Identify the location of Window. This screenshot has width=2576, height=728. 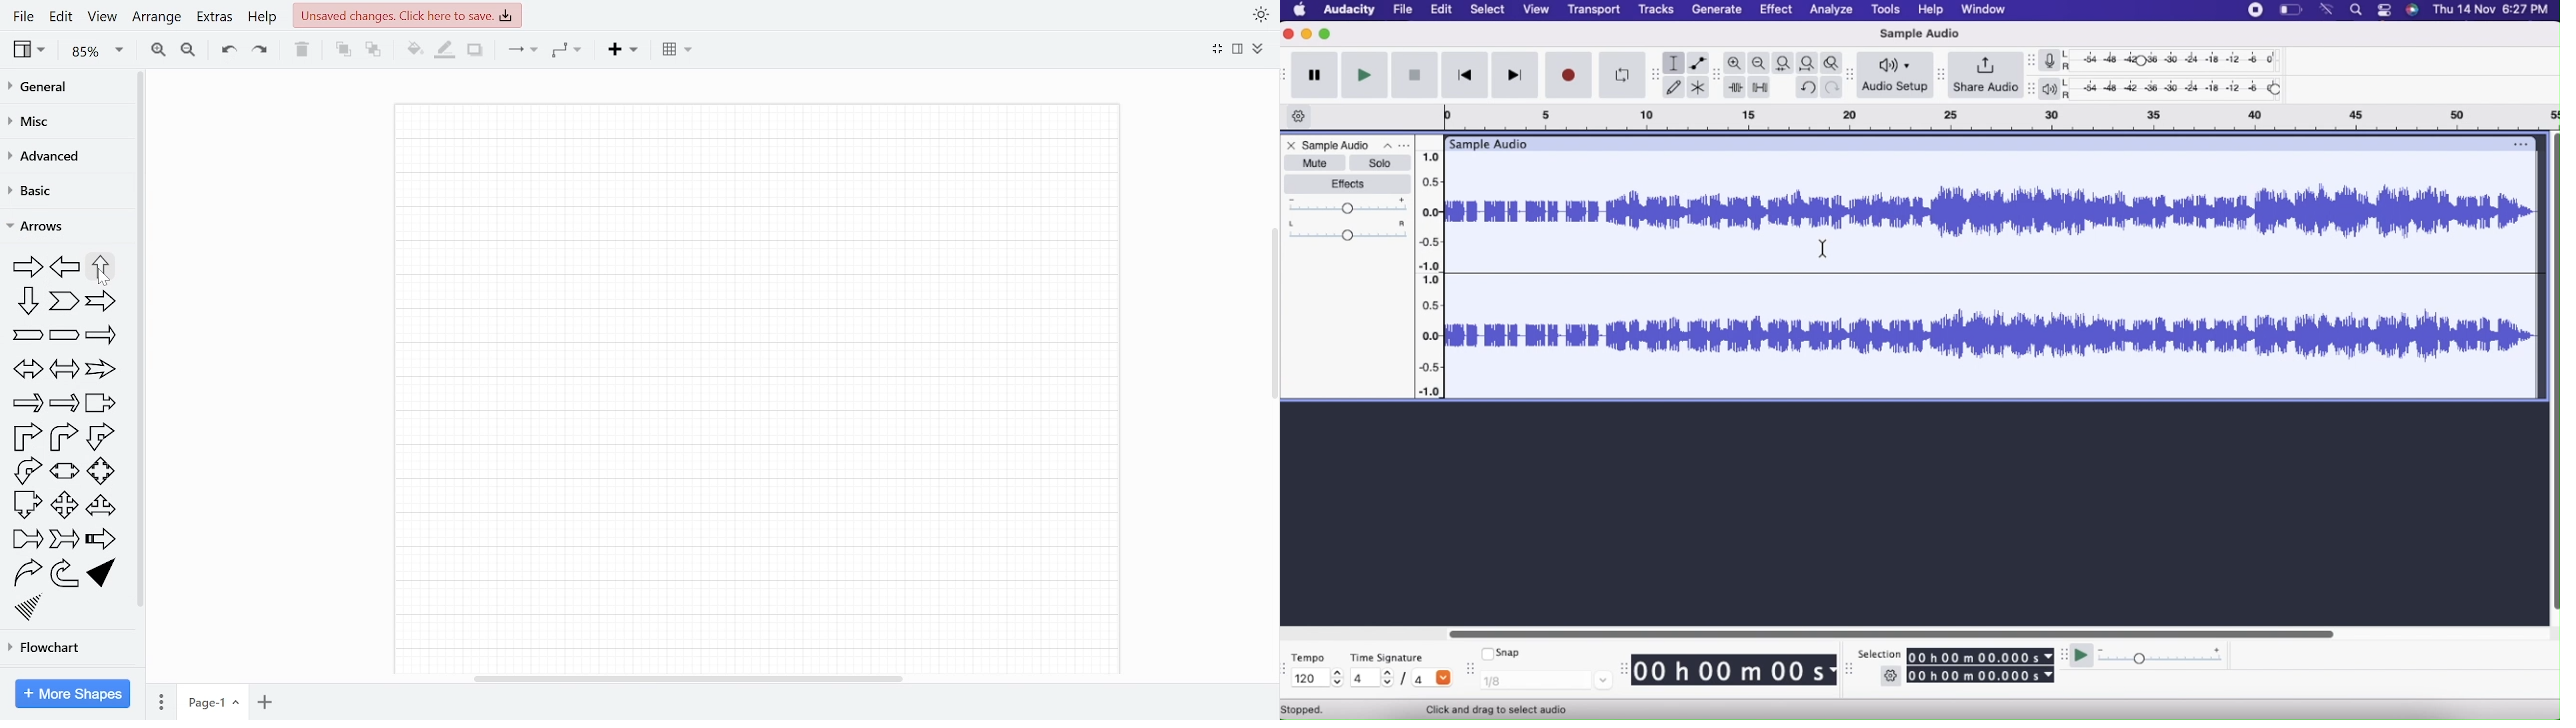
(1984, 10).